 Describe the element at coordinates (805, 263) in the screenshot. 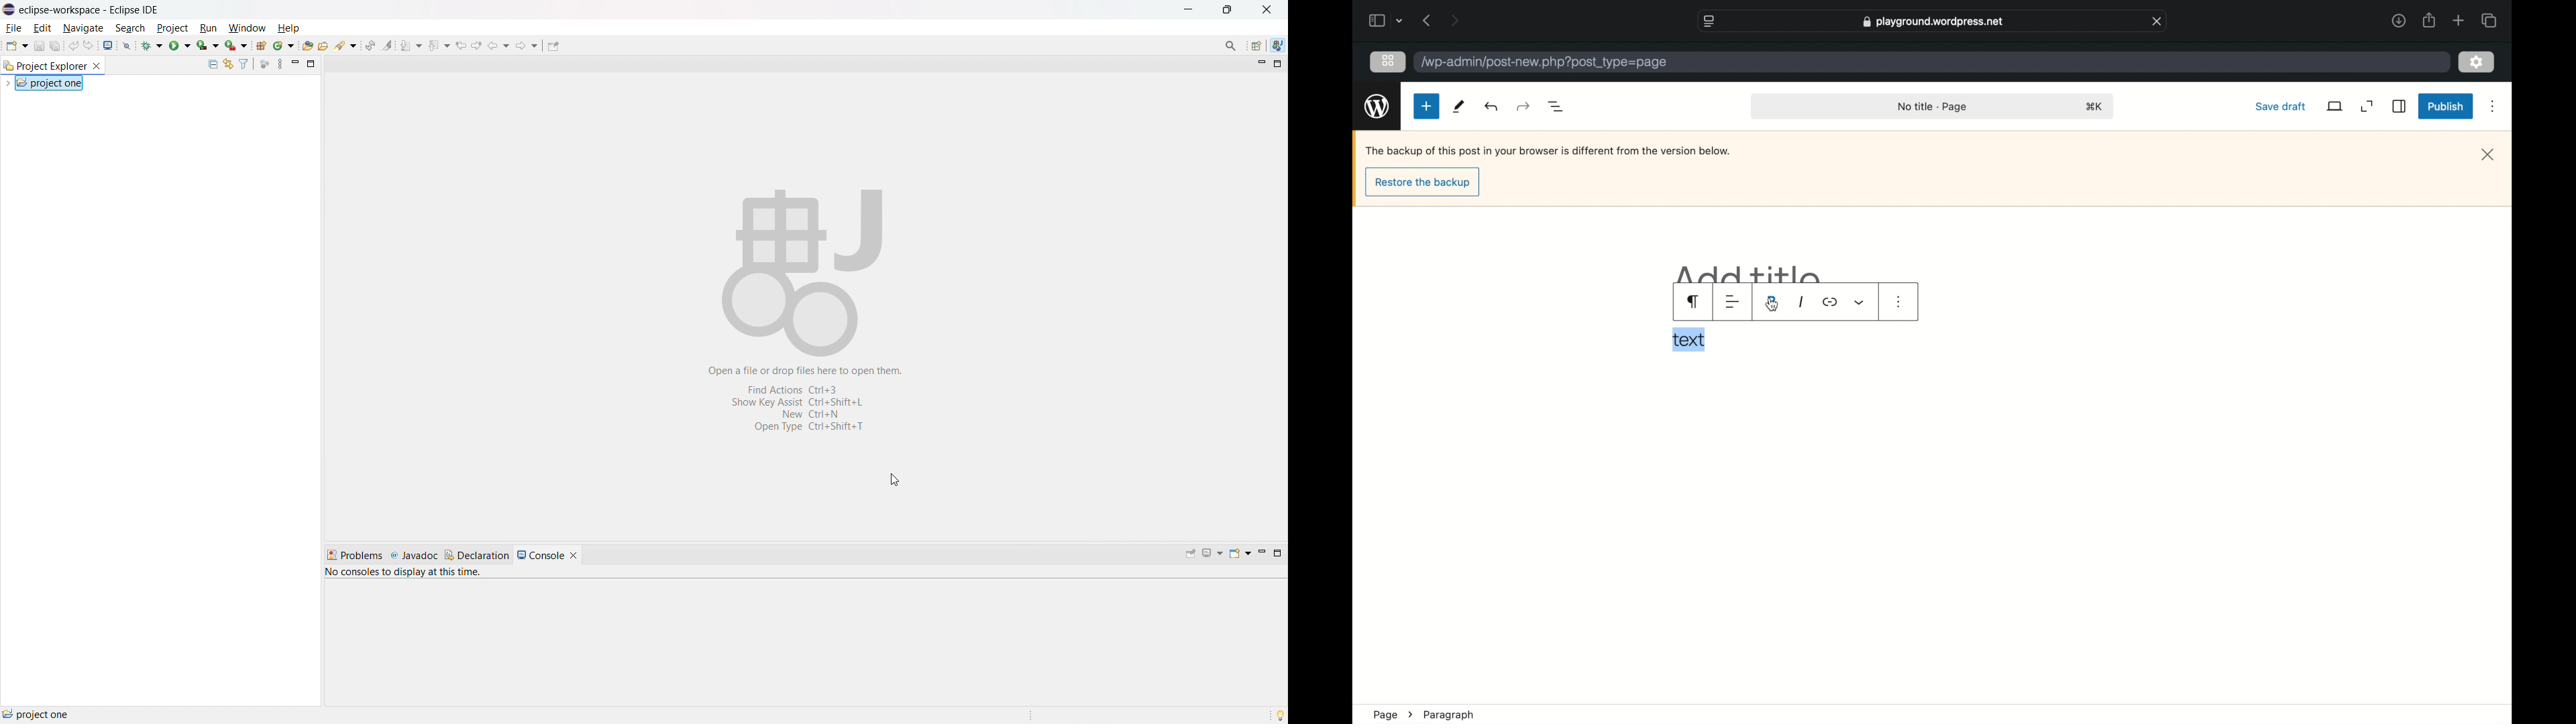

I see `abstract` at that location.